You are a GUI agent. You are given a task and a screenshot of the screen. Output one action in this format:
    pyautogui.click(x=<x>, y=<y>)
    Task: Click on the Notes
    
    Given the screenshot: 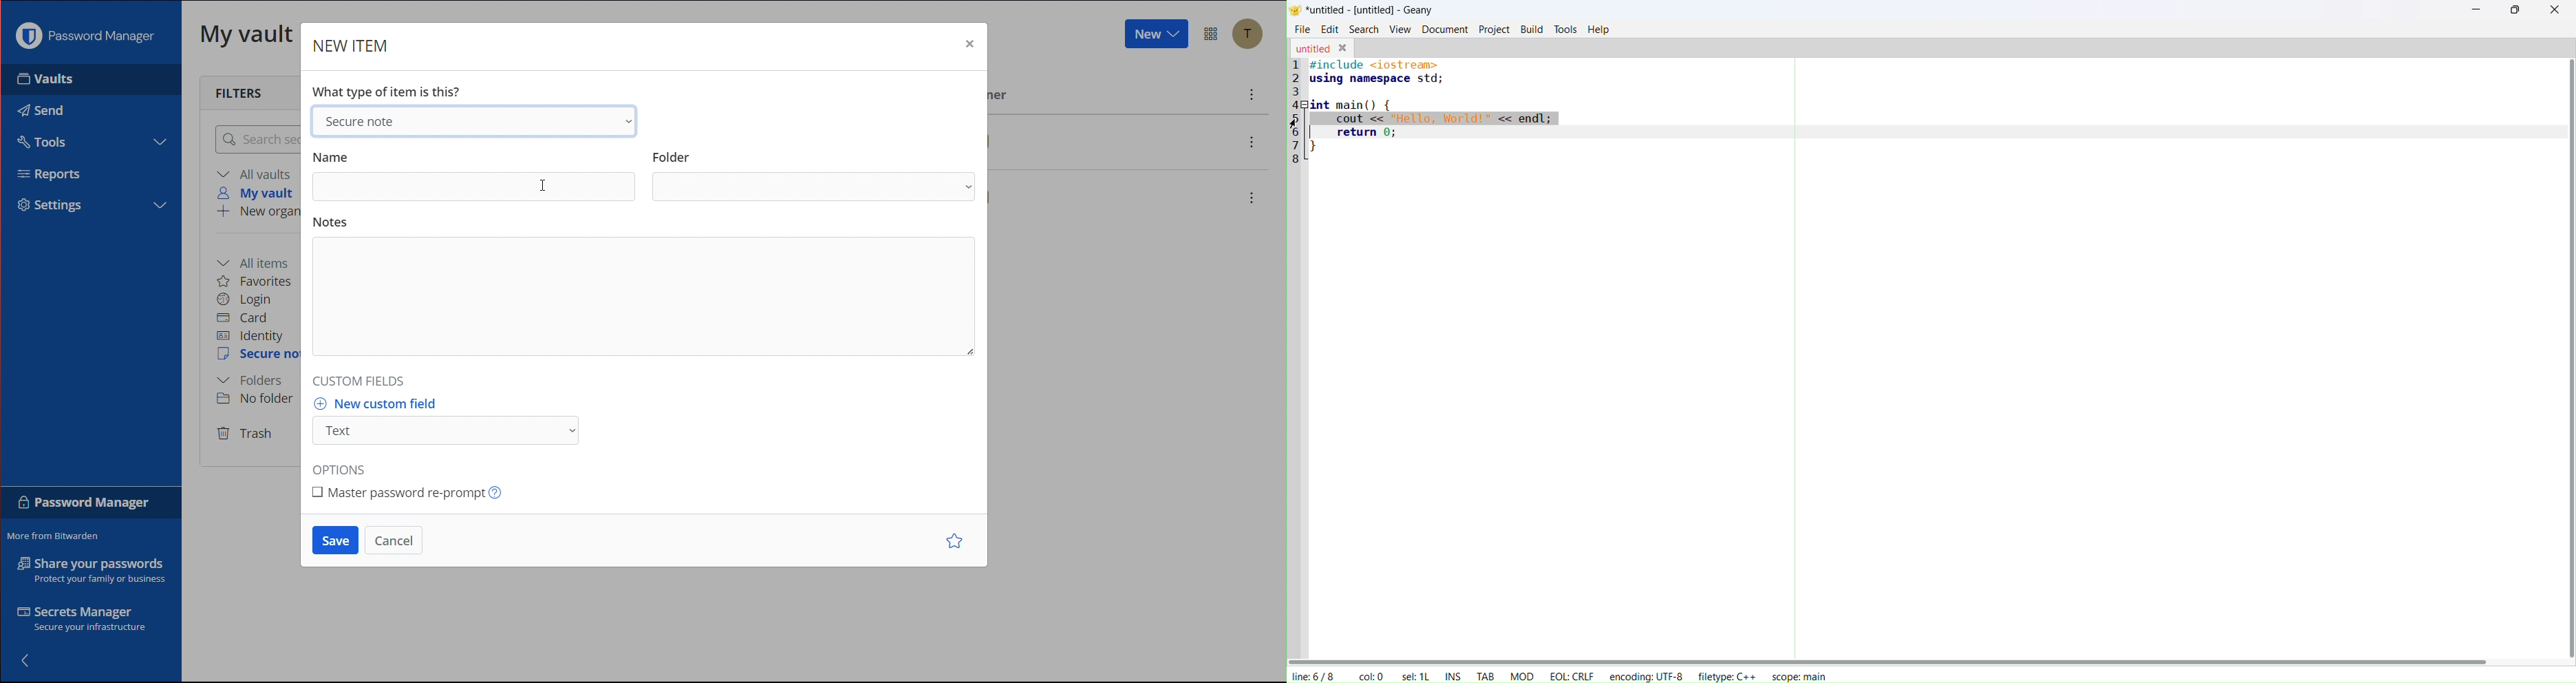 What is the action you would take?
    pyautogui.click(x=647, y=289)
    